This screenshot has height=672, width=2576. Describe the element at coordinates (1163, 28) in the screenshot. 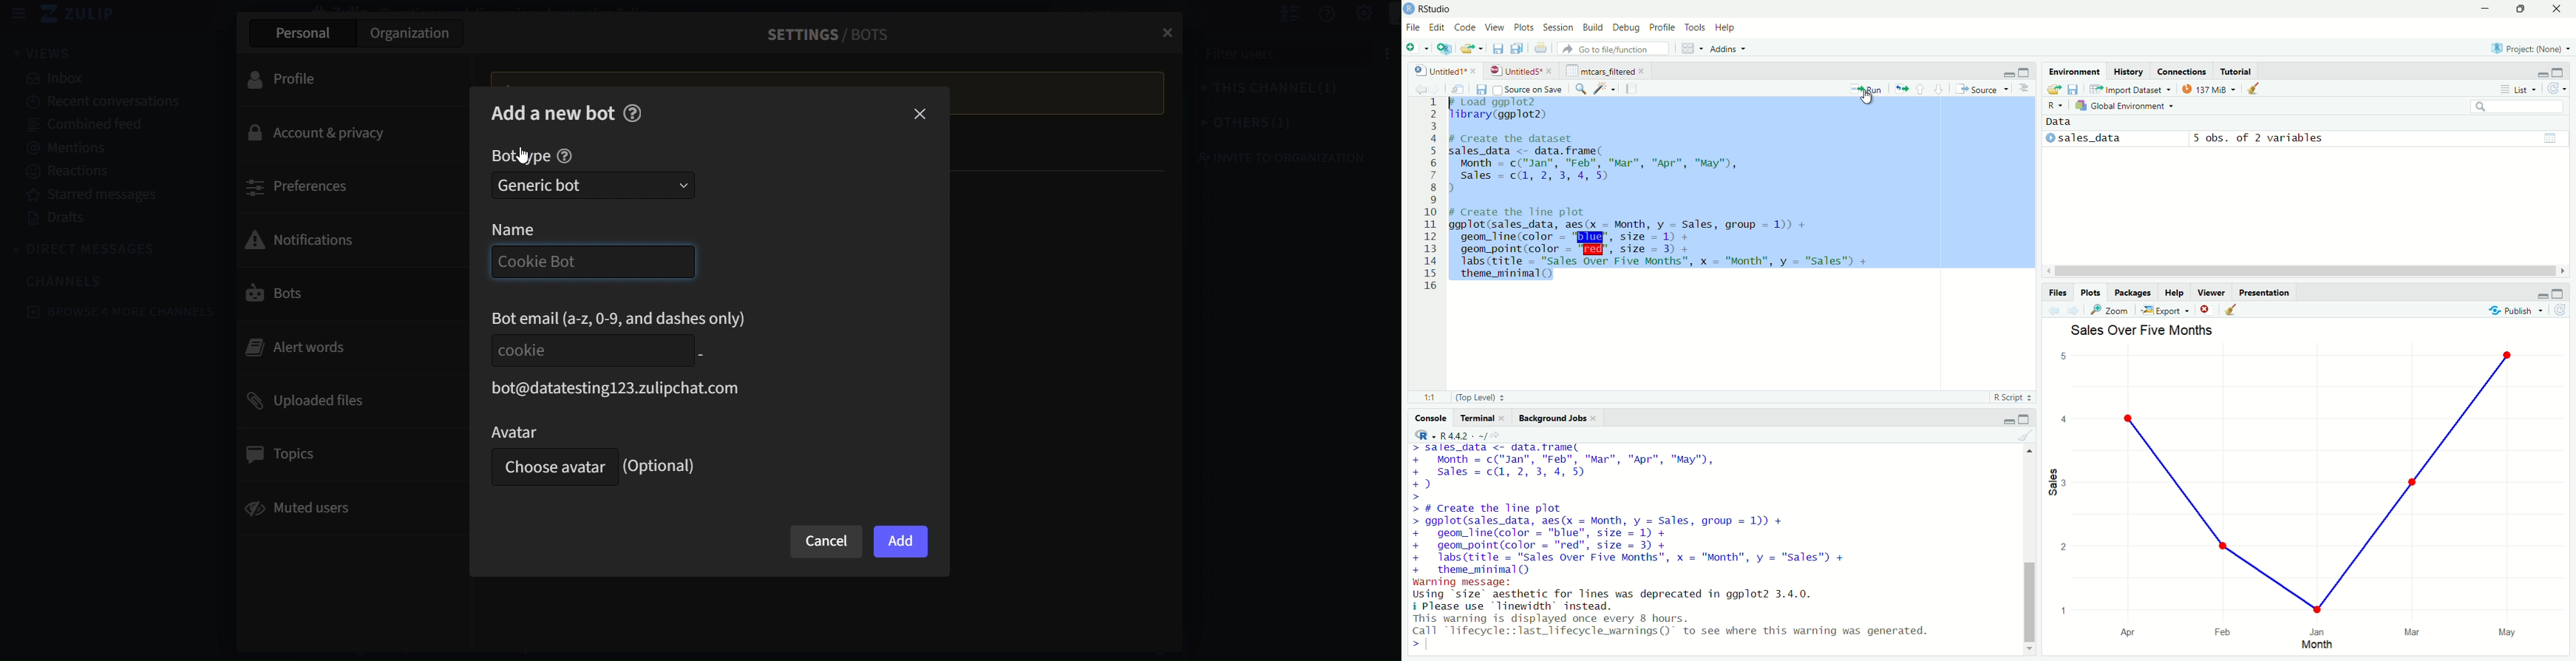

I see `close` at that location.